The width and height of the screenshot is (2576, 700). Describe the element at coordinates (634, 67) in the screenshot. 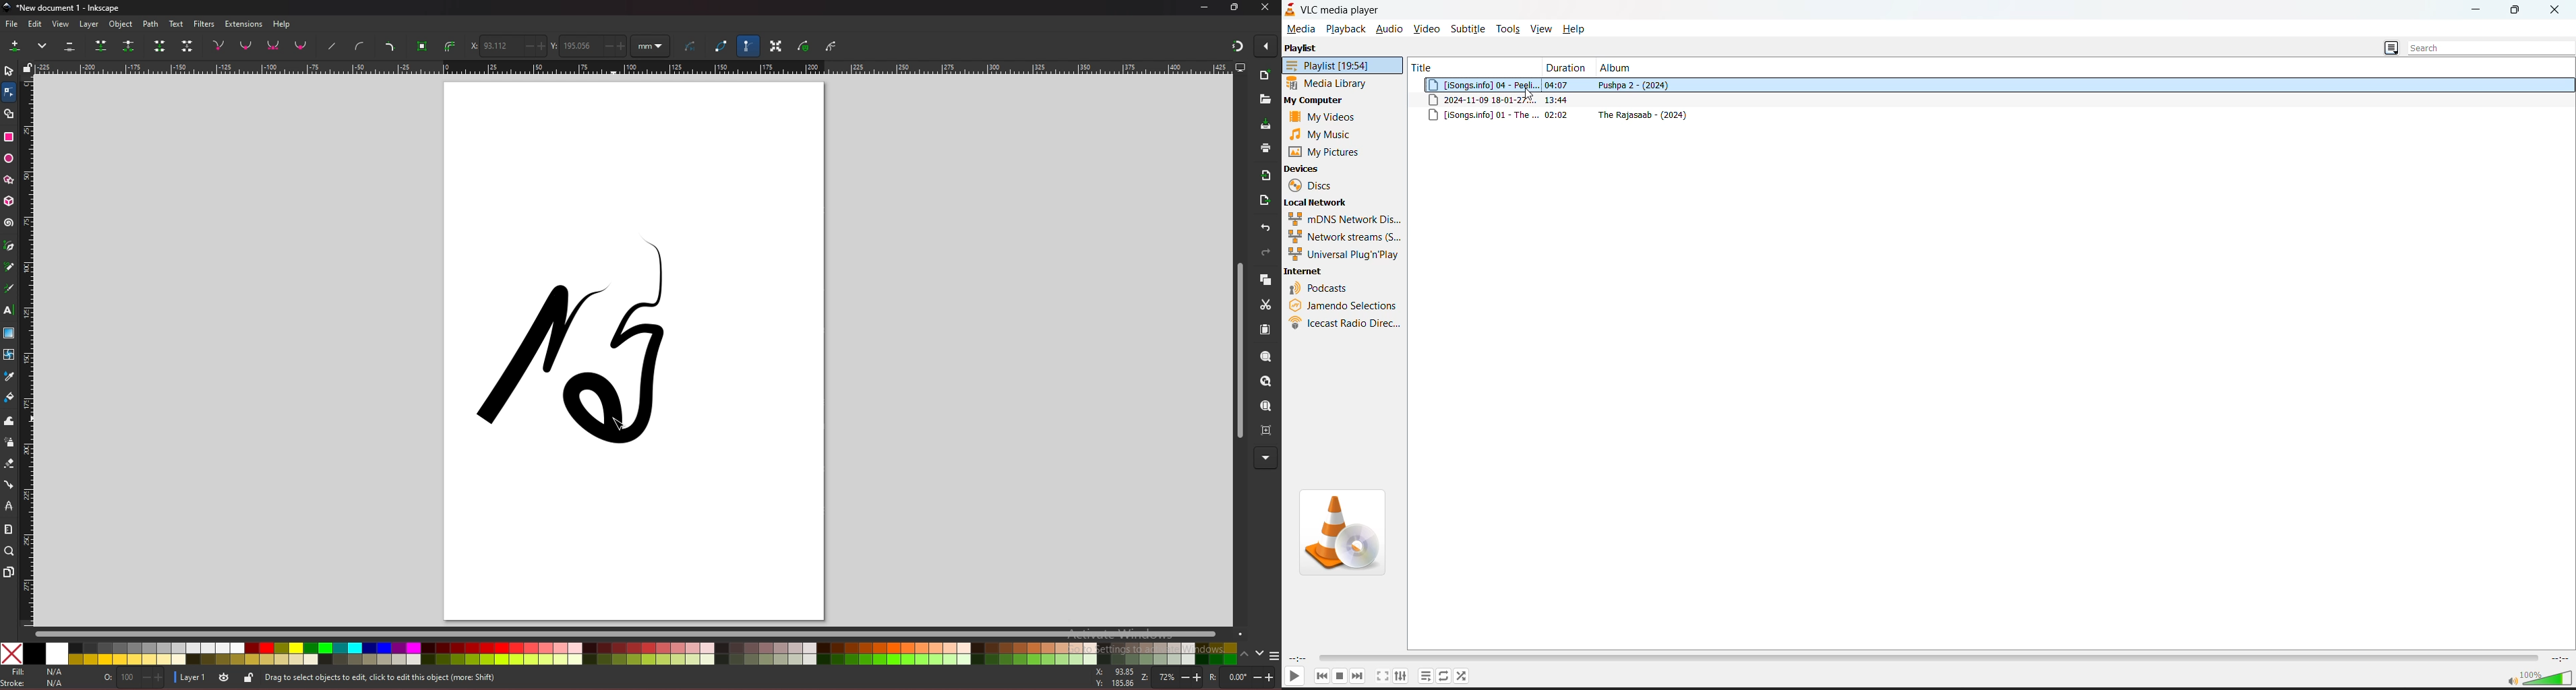

I see `horizontal scale` at that location.